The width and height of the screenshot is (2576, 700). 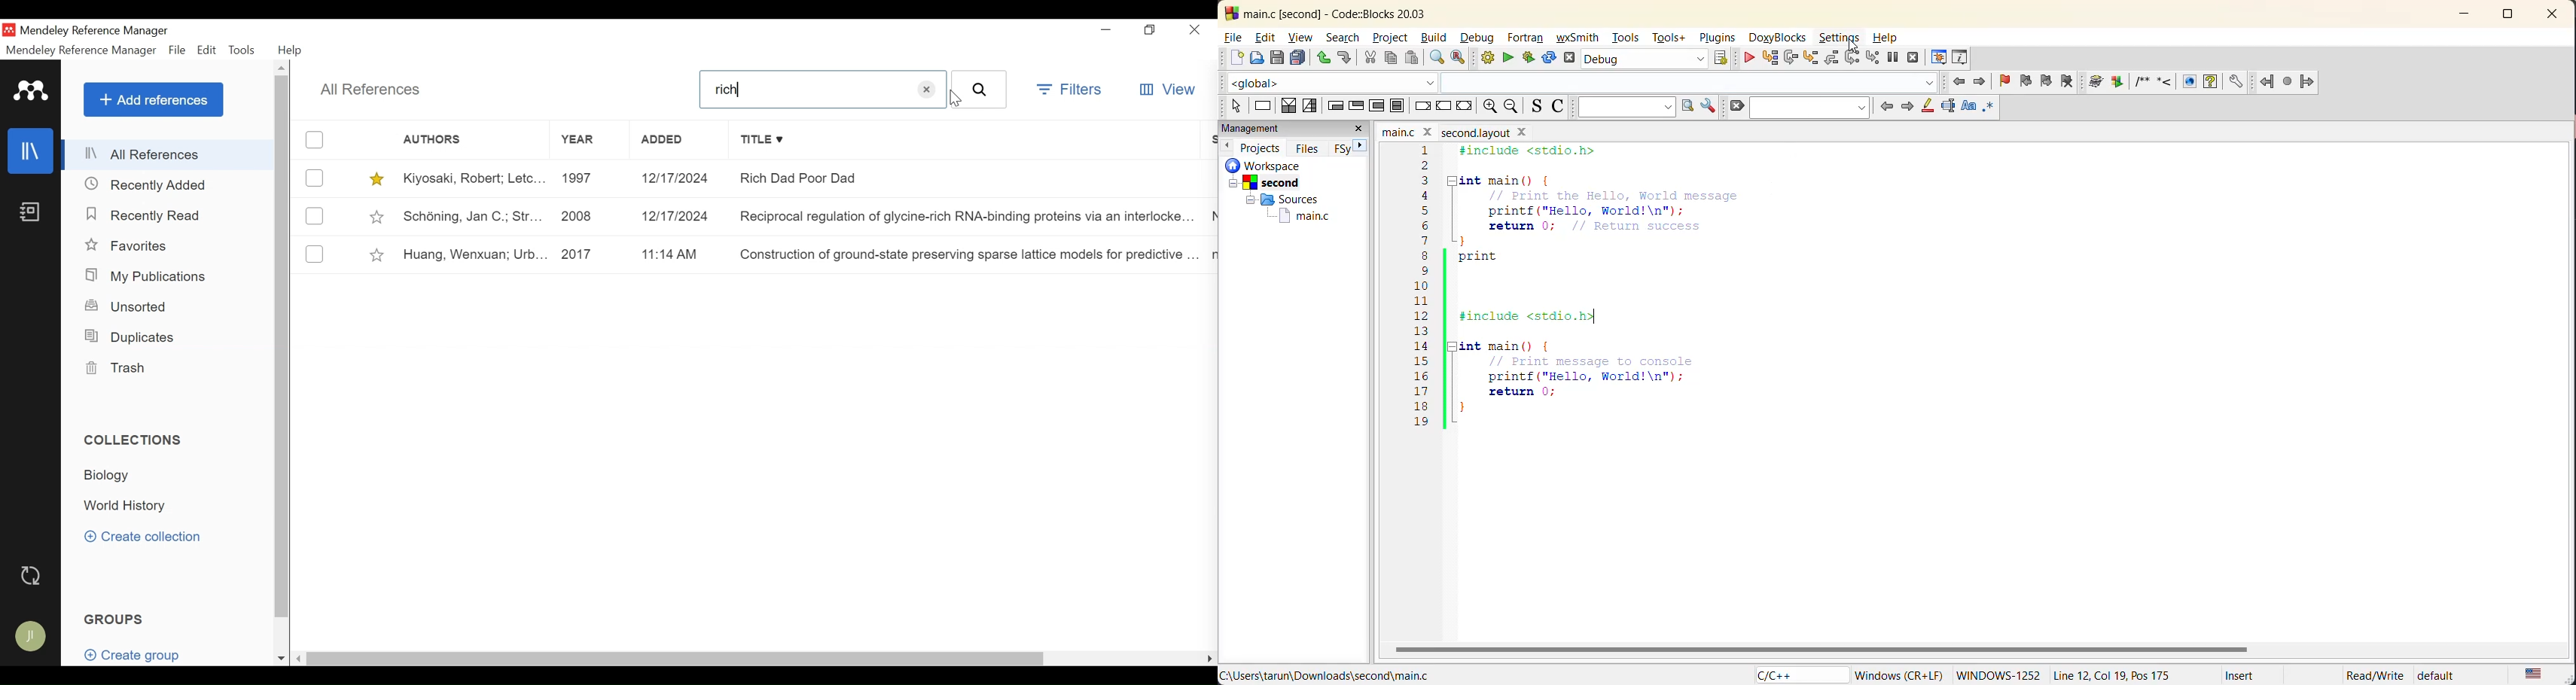 I want to click on windows, so click(x=1996, y=674).